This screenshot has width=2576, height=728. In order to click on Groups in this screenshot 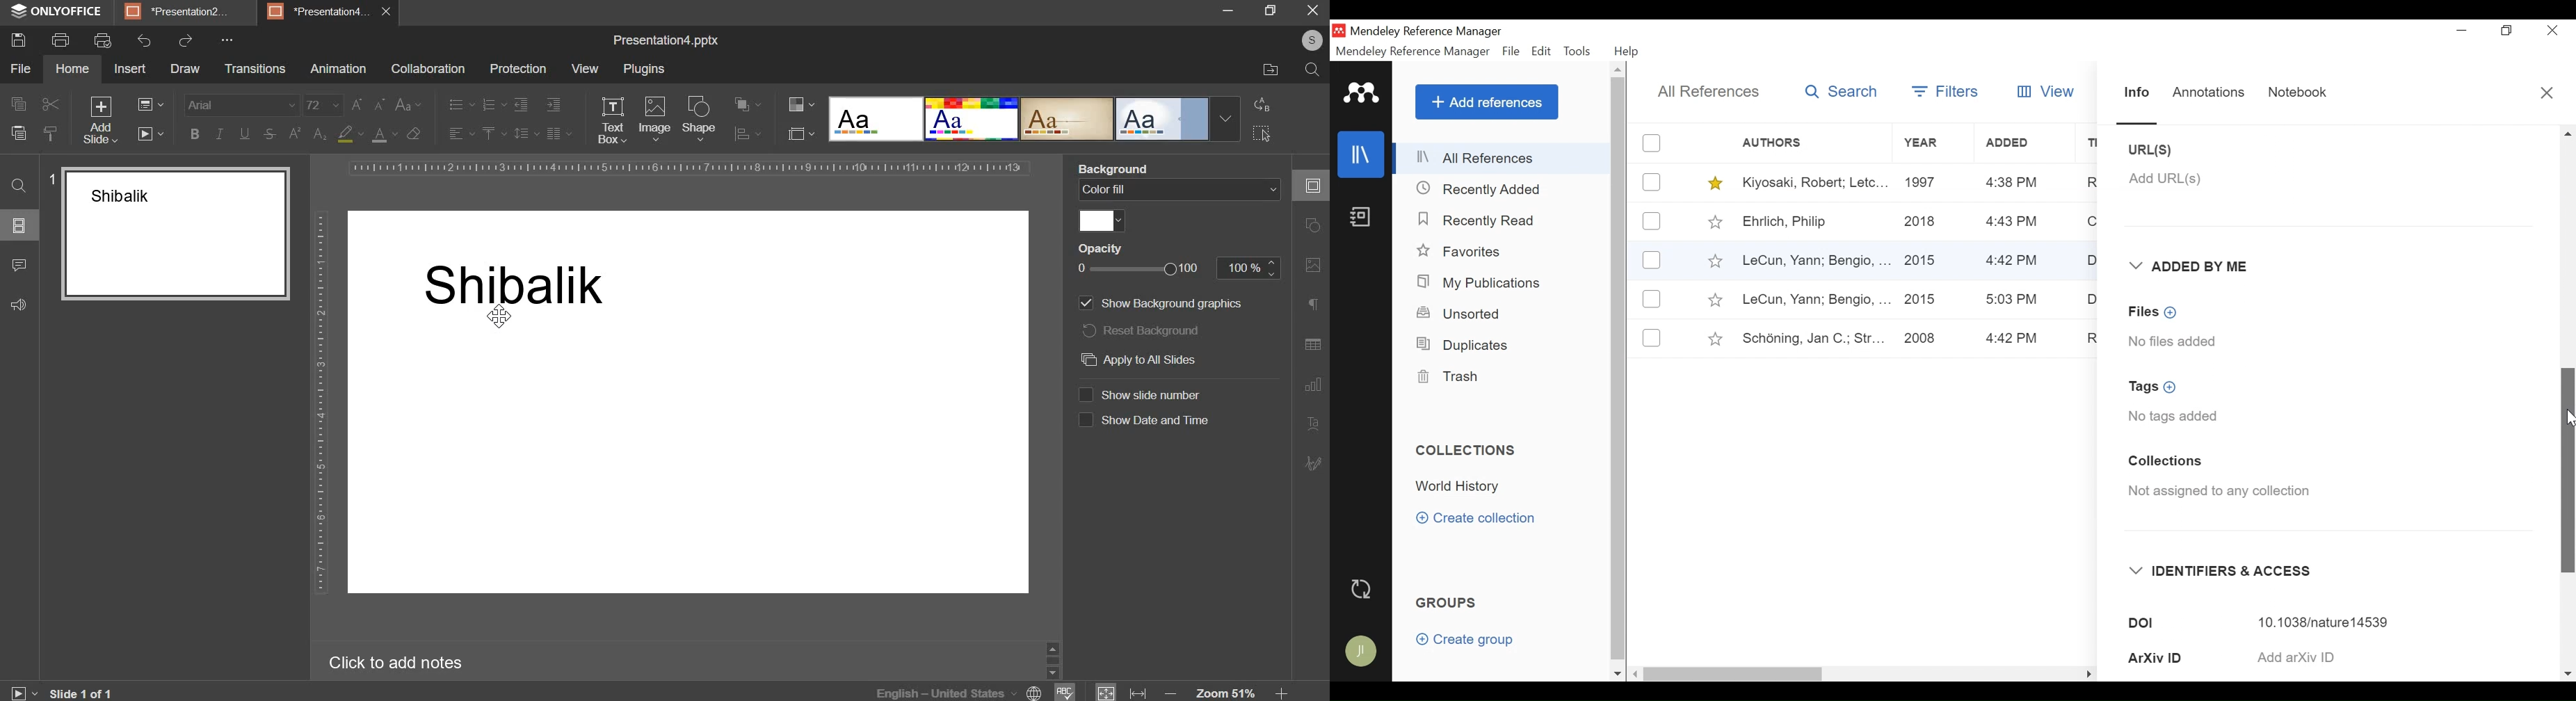, I will do `click(1449, 604)`.